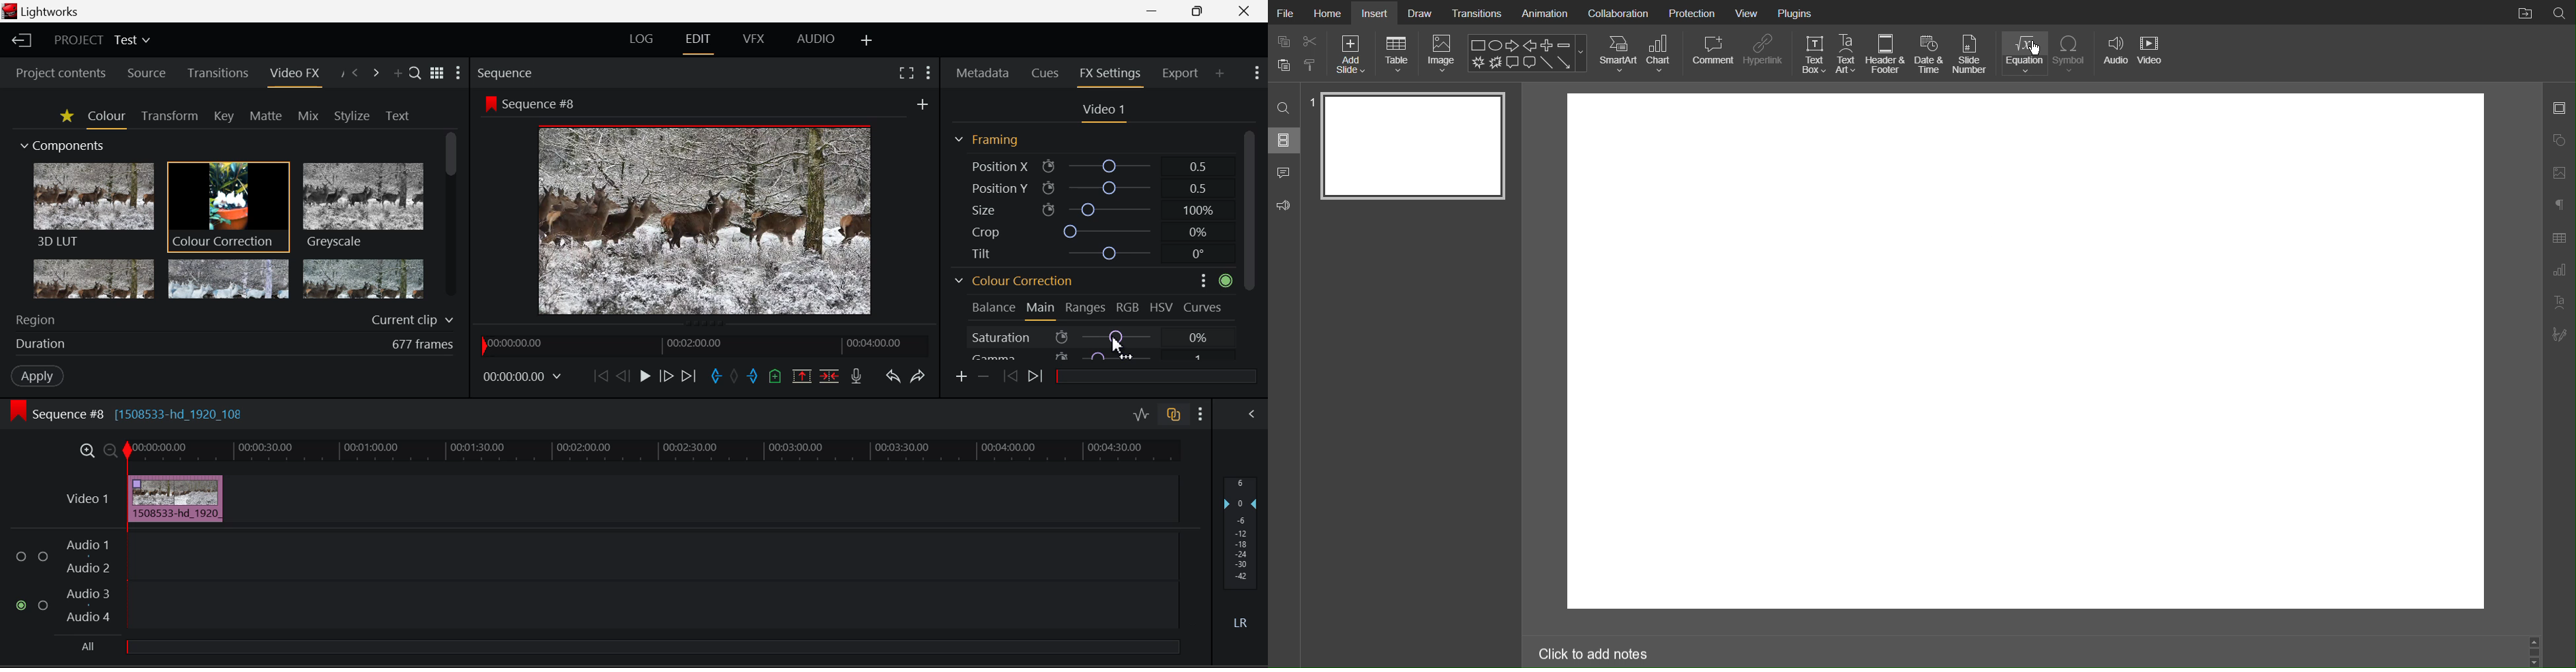 Image resolution: width=2576 pixels, height=672 pixels. Describe the element at coordinates (1973, 53) in the screenshot. I see `Slide Number ` at that location.